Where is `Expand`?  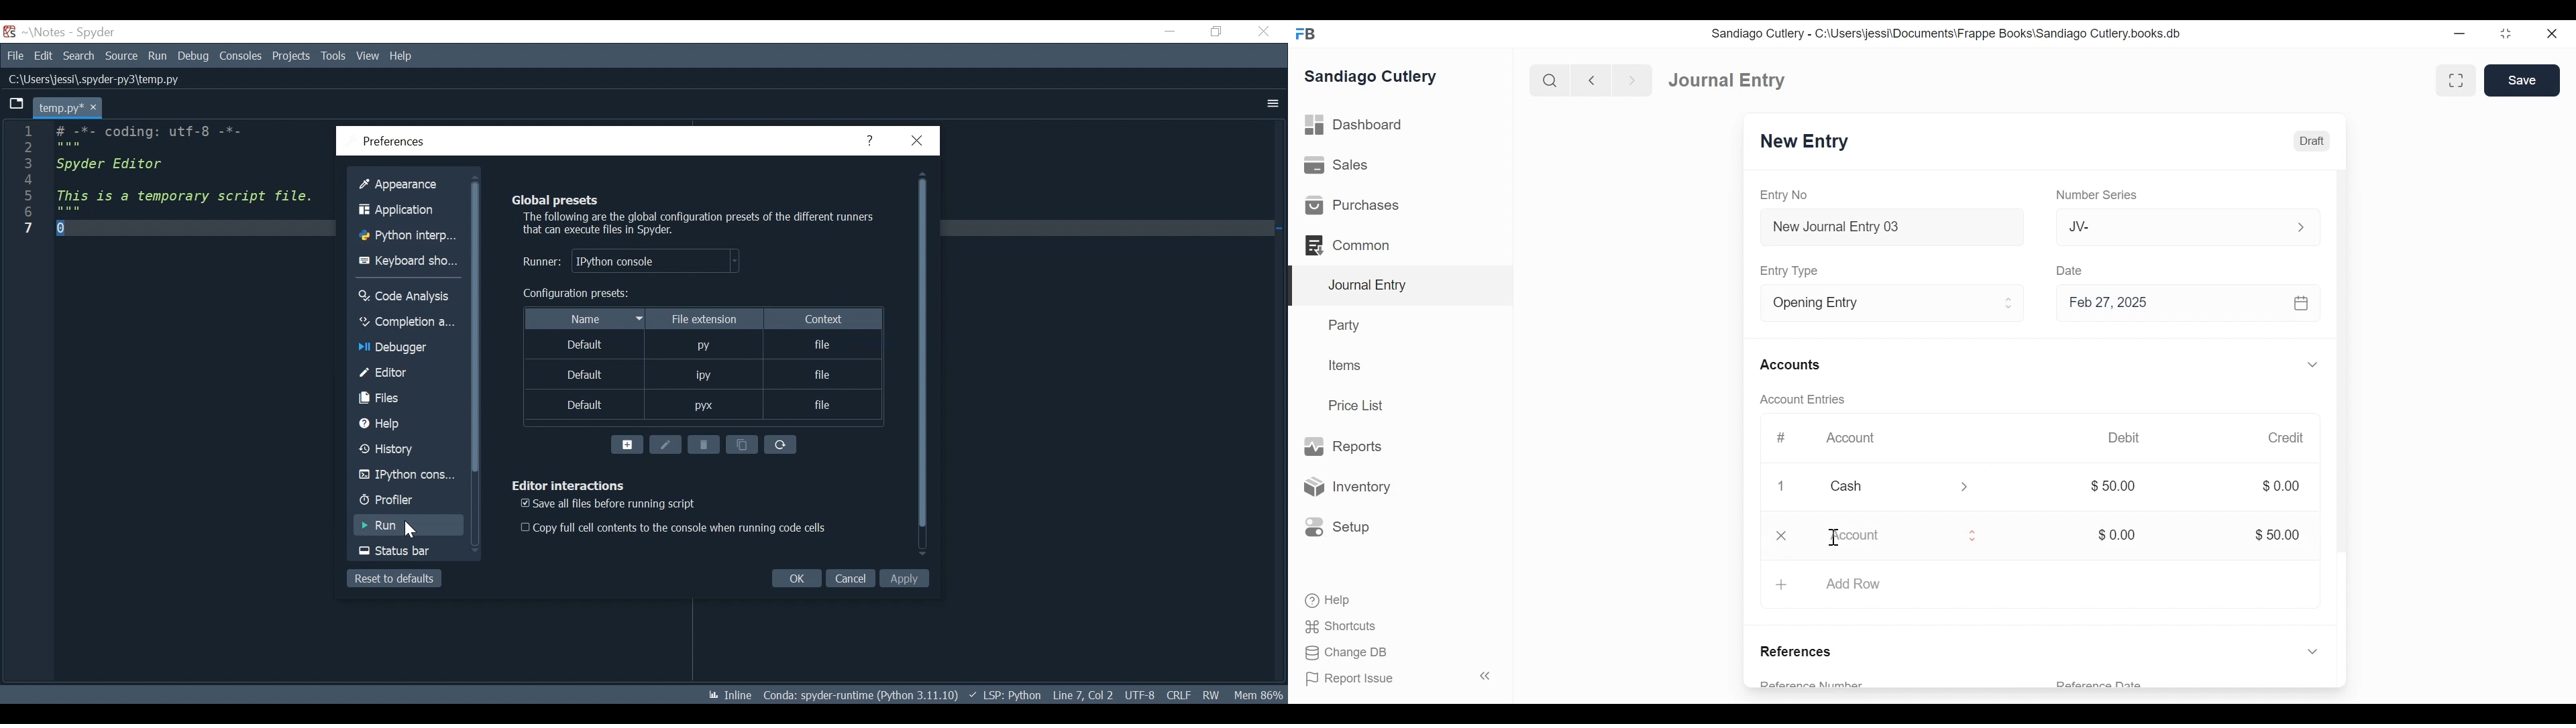
Expand is located at coordinates (2010, 304).